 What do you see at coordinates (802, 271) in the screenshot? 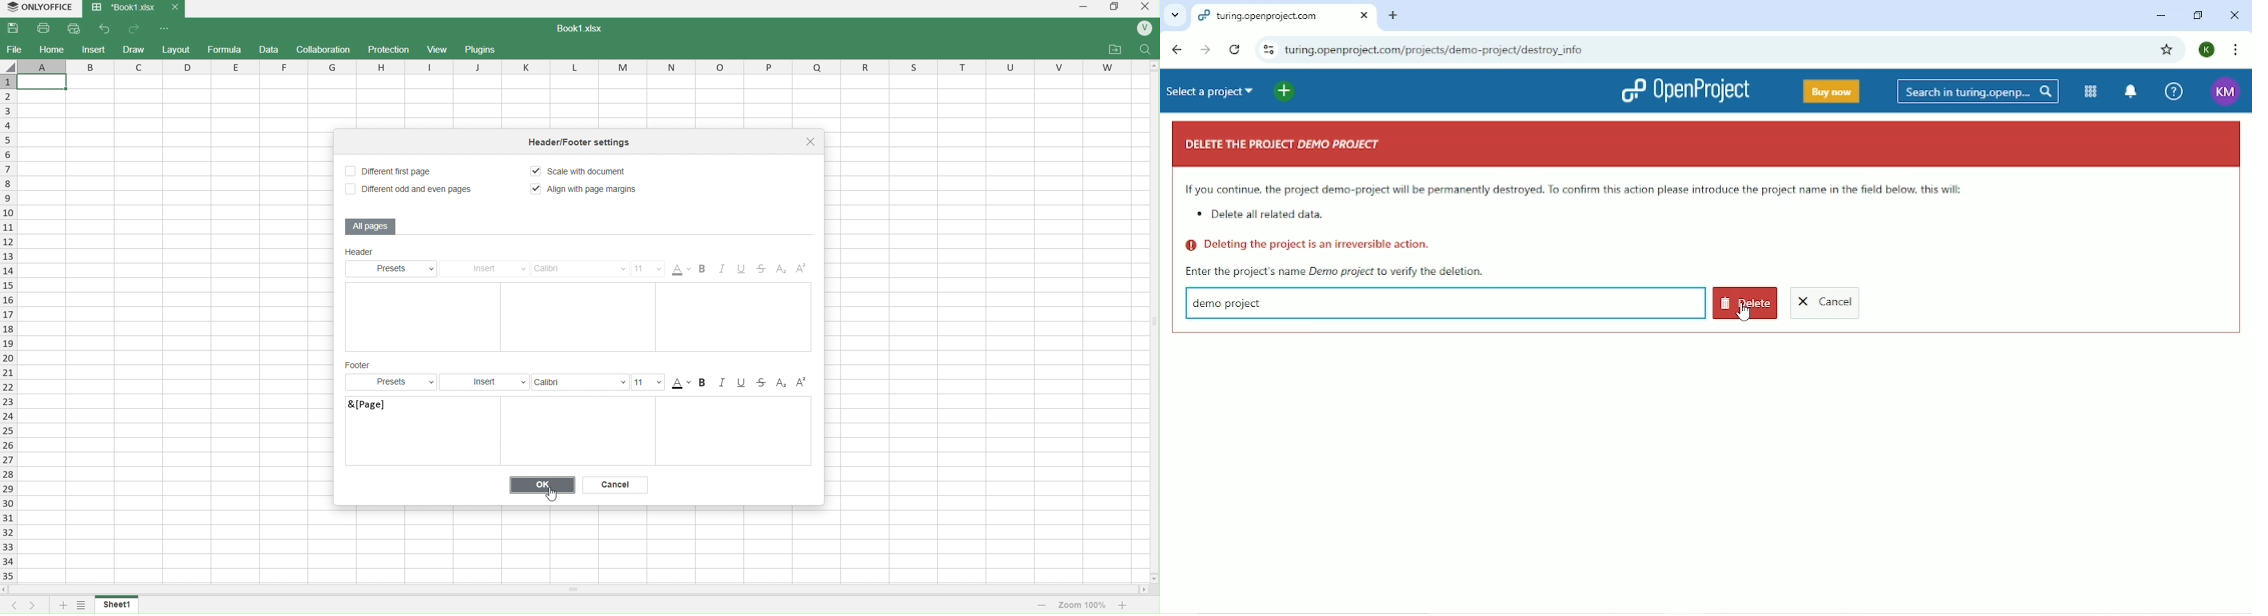
I see `Superscript` at bounding box center [802, 271].